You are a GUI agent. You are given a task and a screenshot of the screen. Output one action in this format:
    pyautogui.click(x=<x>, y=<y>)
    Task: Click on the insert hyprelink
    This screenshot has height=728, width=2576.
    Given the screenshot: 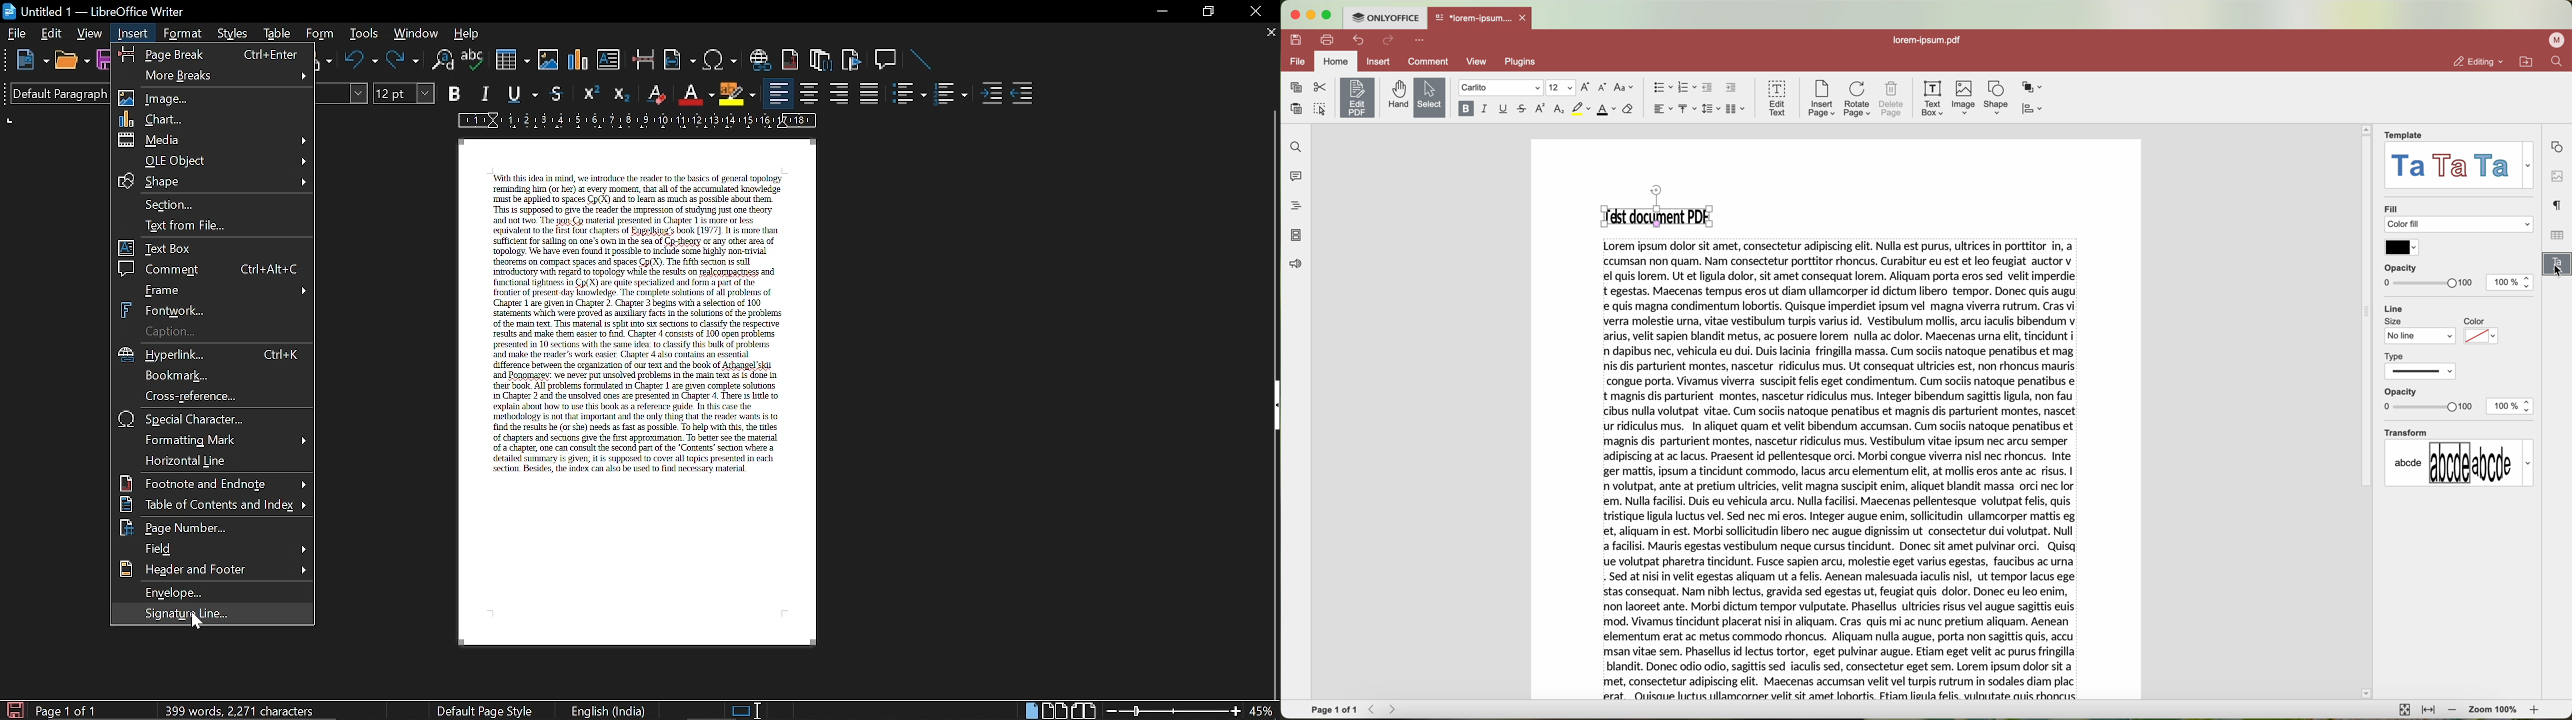 What is the action you would take?
    pyautogui.click(x=760, y=59)
    